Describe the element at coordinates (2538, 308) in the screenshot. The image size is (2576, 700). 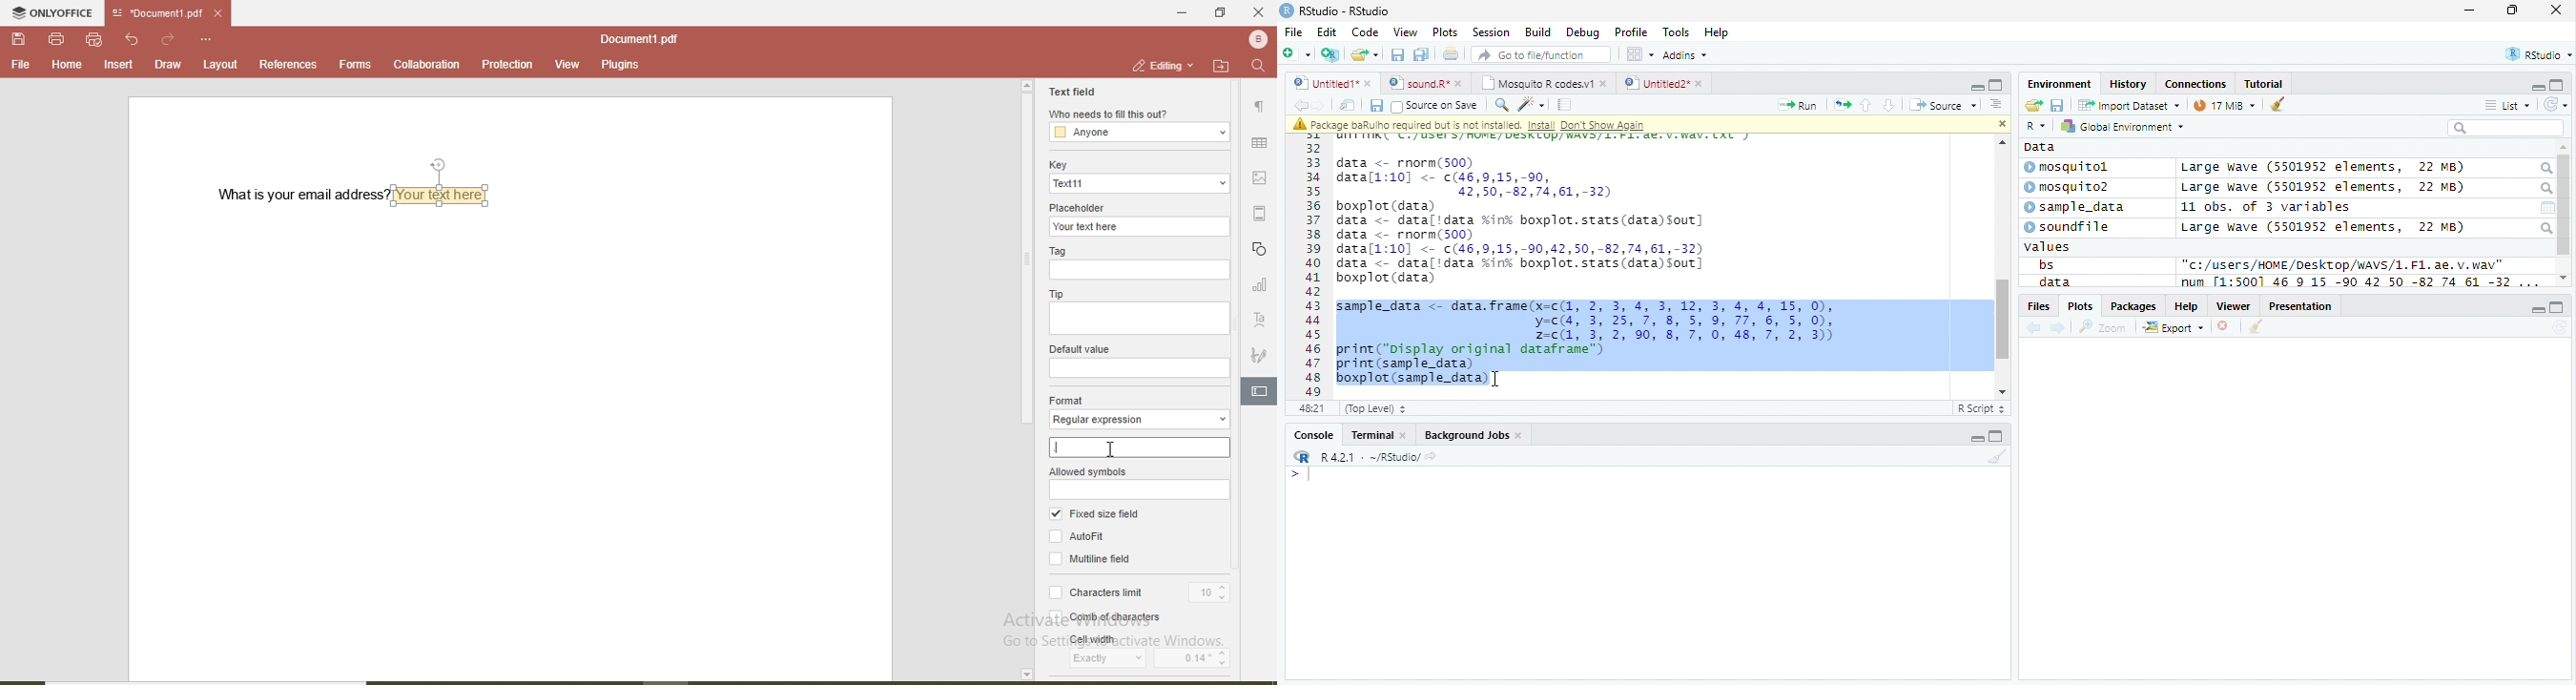
I see `minimize` at that location.